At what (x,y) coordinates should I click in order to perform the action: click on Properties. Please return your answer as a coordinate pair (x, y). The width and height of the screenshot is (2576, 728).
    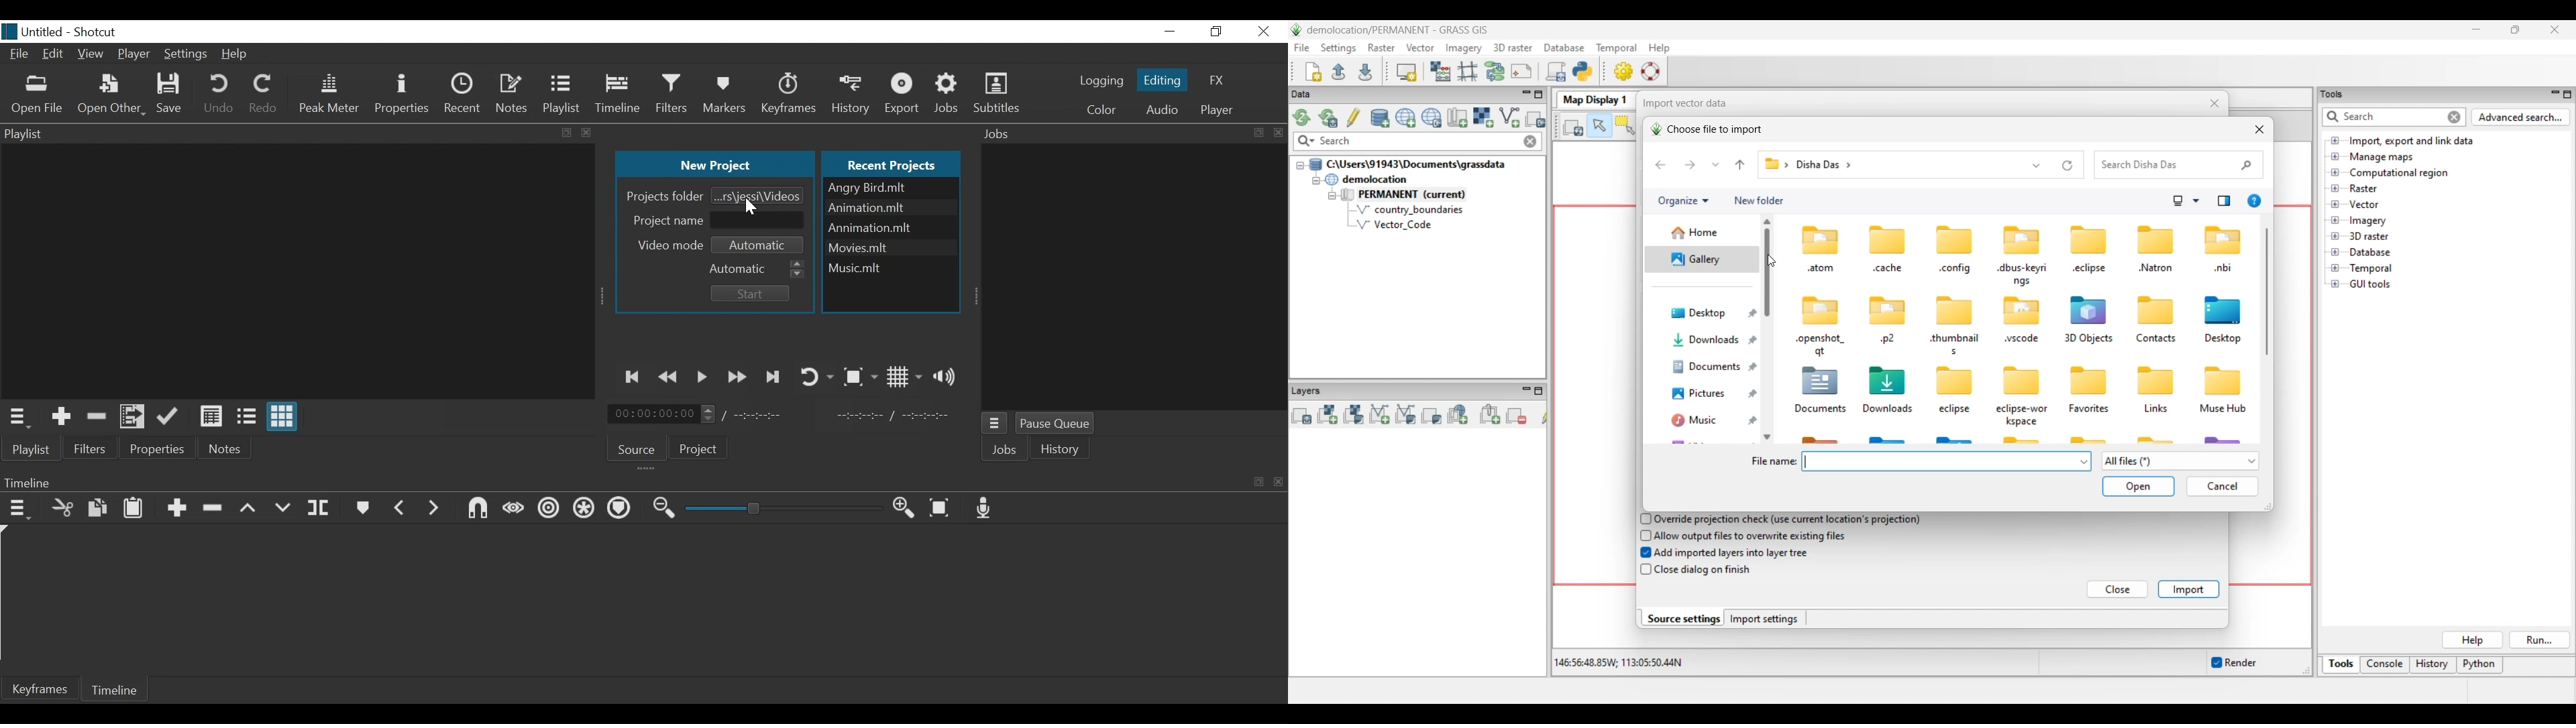
    Looking at the image, I should click on (401, 94).